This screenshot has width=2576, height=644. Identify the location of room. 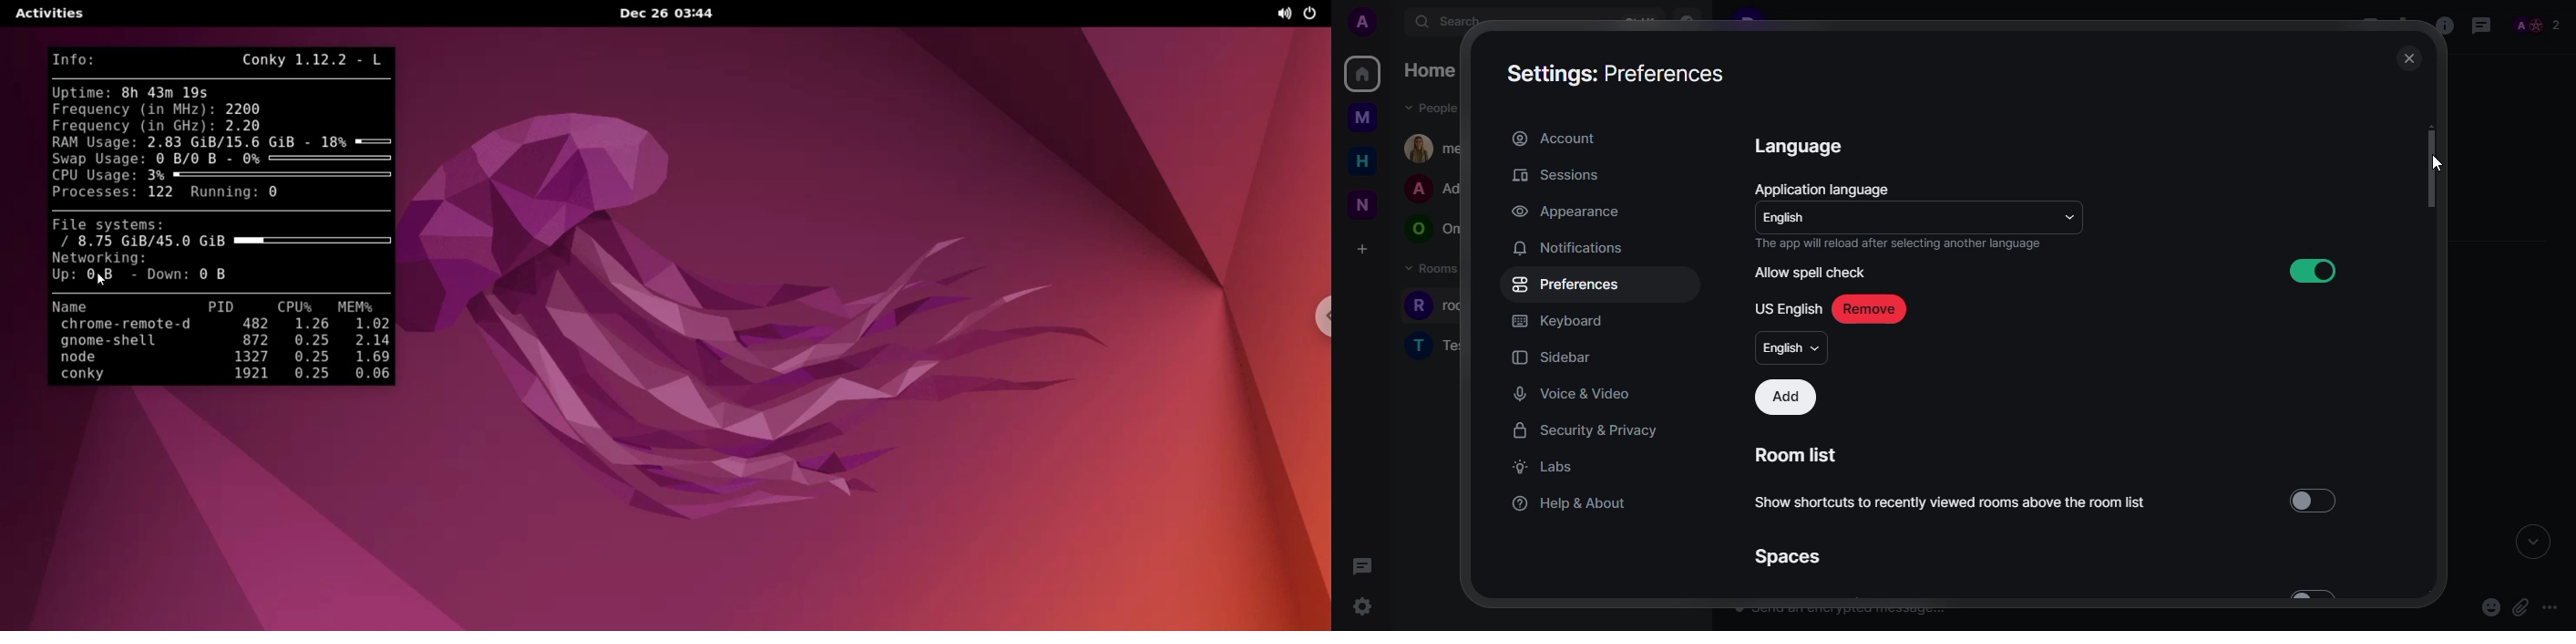
(1447, 306).